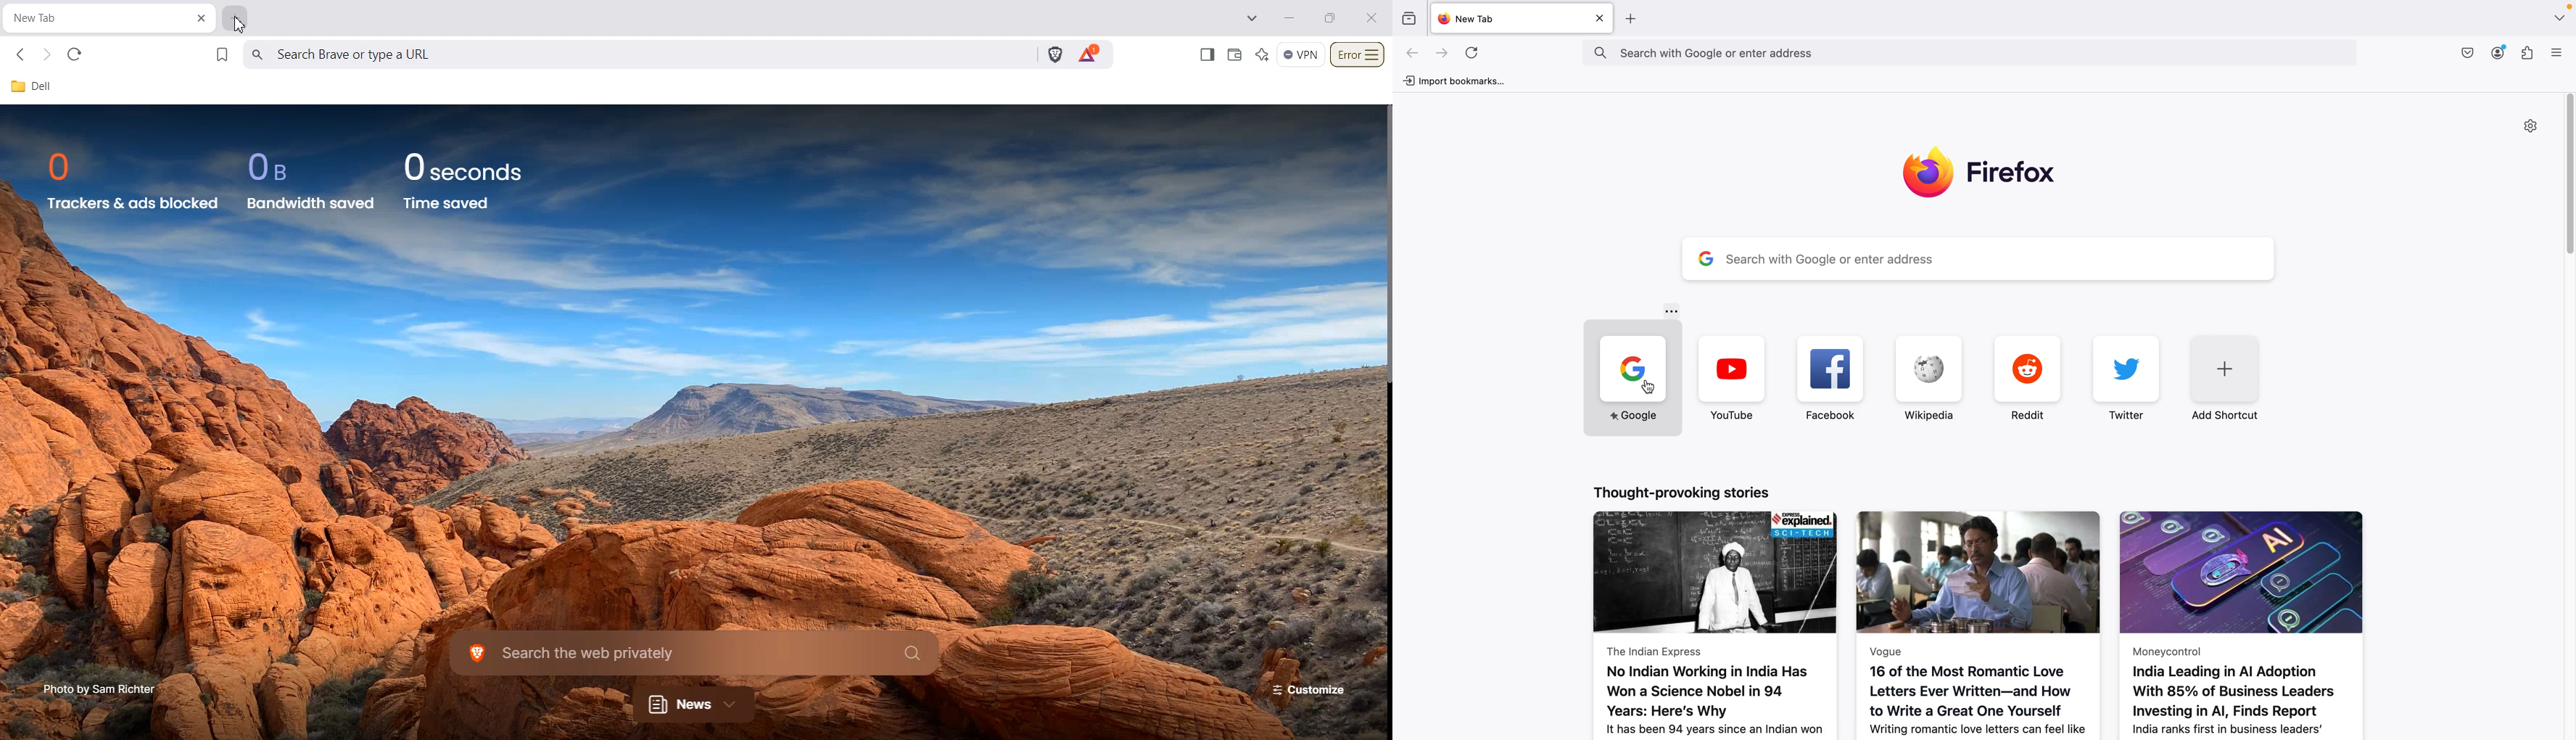 Image resolution: width=2576 pixels, height=756 pixels. I want to click on cursor, so click(1649, 390).